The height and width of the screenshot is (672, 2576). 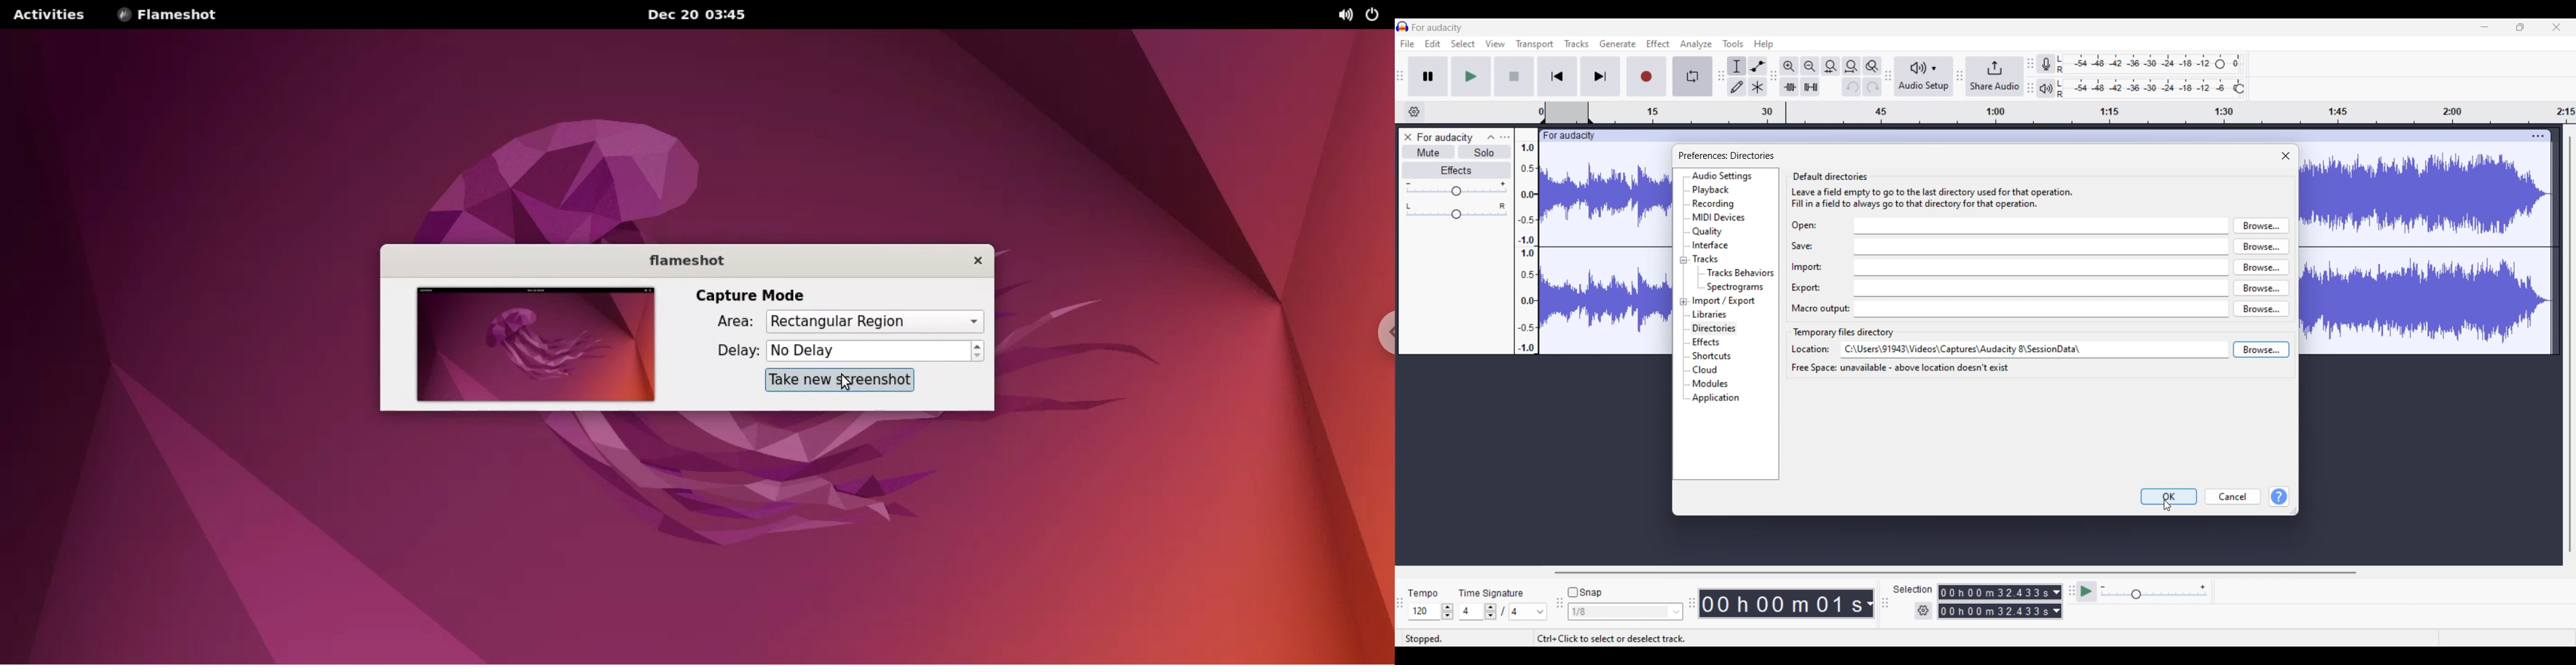 I want to click on Project name, so click(x=1569, y=136).